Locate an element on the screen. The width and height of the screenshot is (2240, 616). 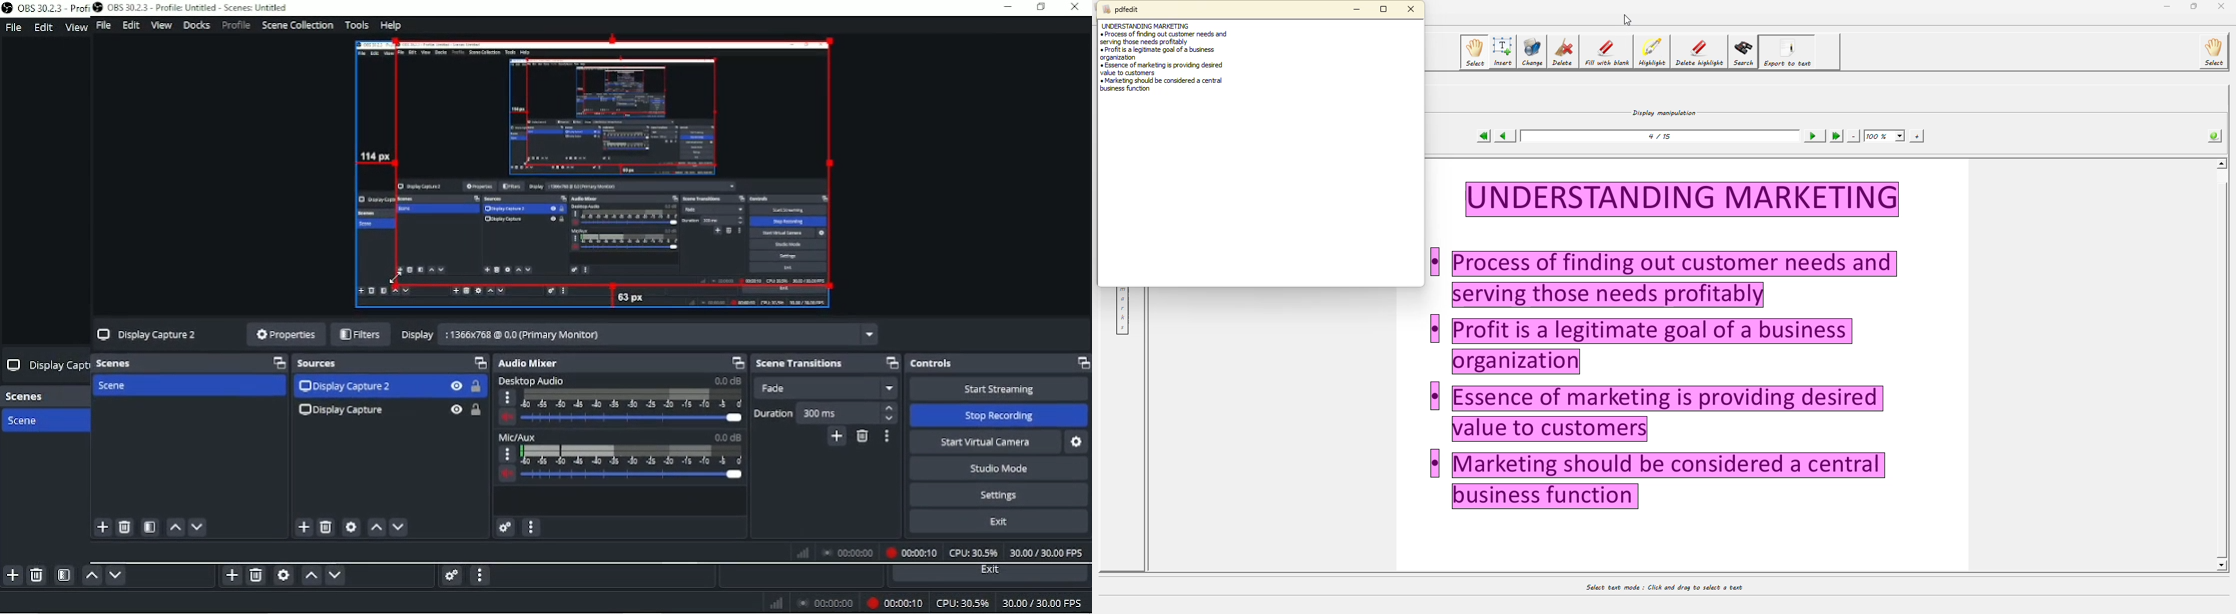
slider is located at coordinates (633, 480).